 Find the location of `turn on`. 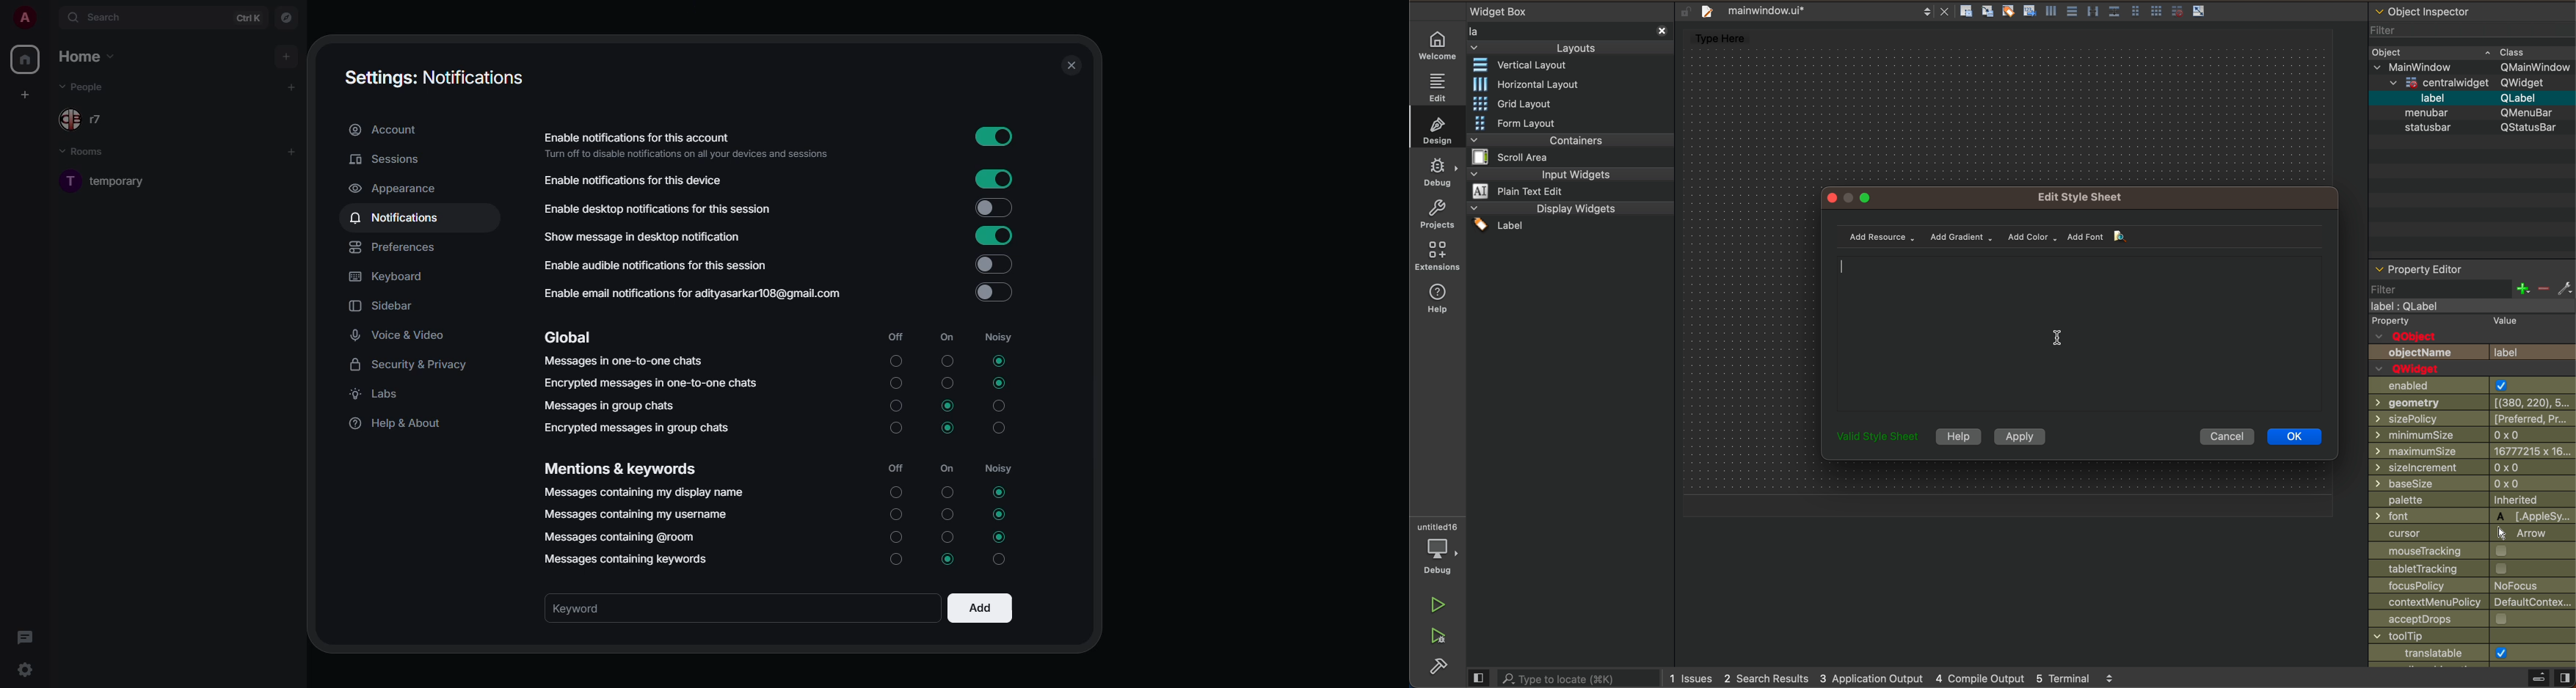

turn on is located at coordinates (895, 518).